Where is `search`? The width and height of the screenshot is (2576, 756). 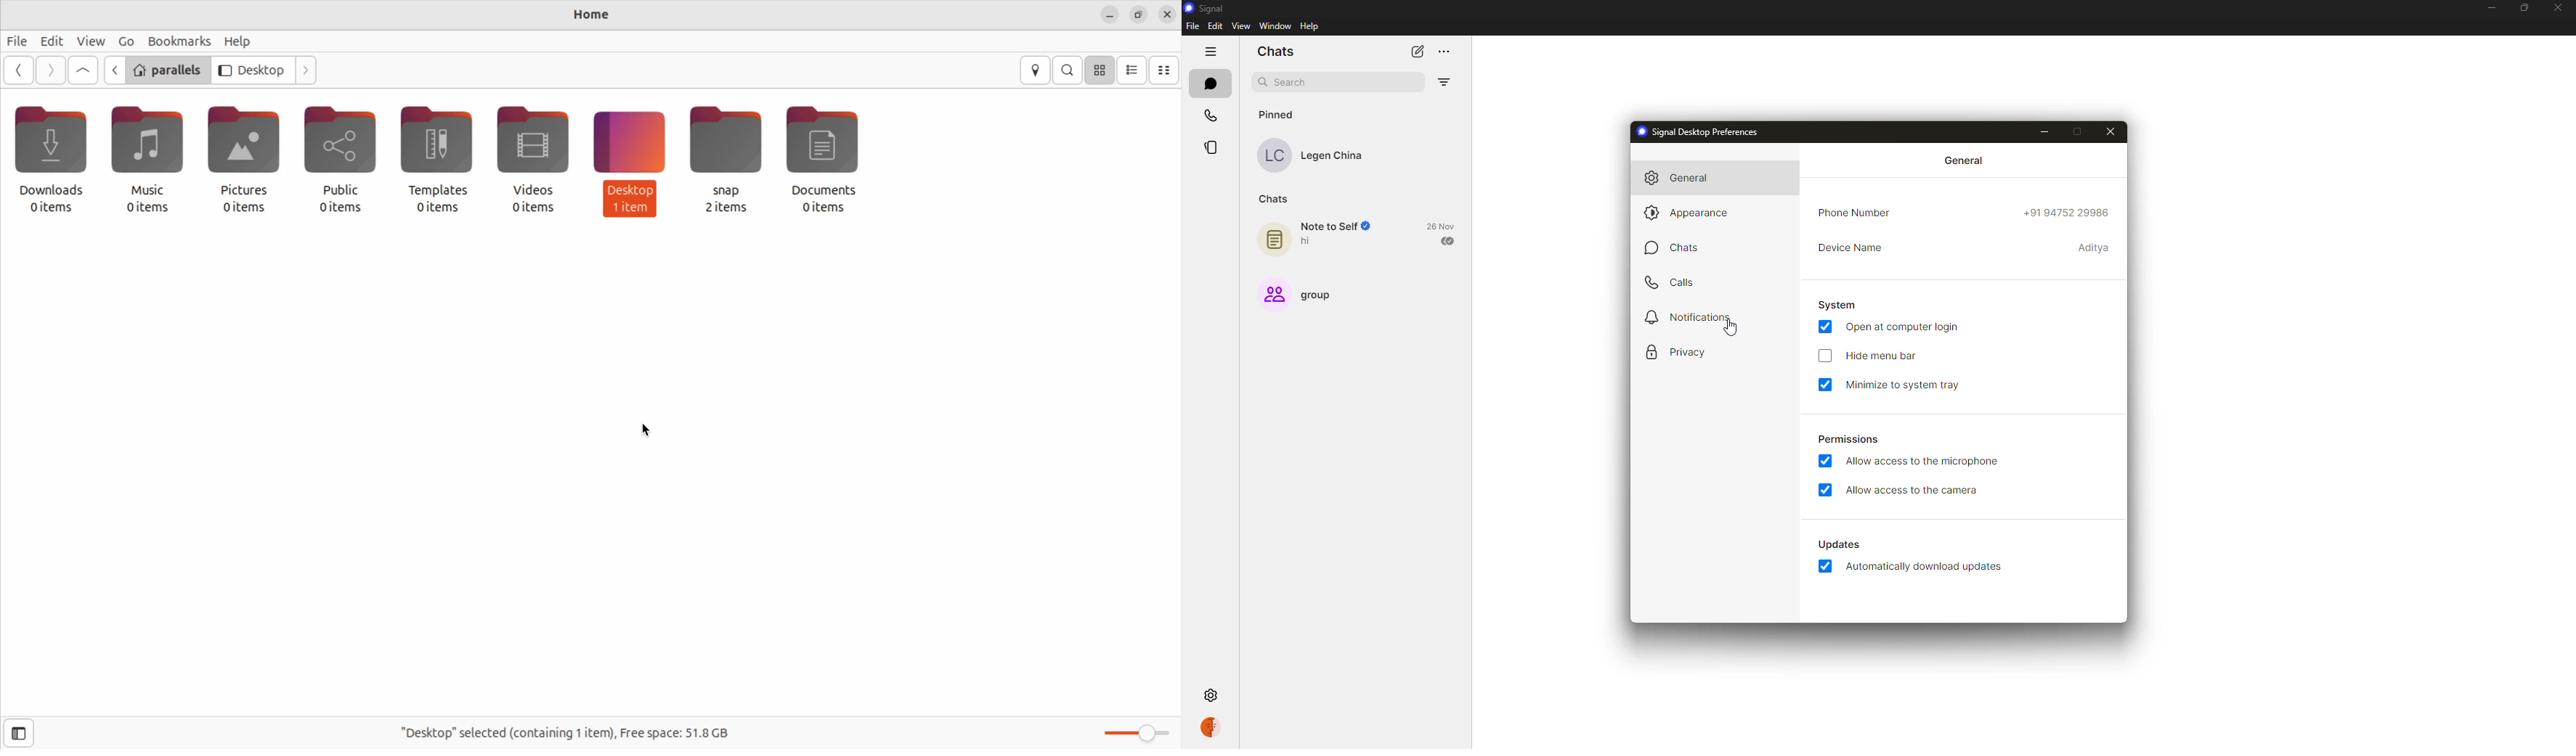
search is located at coordinates (1291, 81).